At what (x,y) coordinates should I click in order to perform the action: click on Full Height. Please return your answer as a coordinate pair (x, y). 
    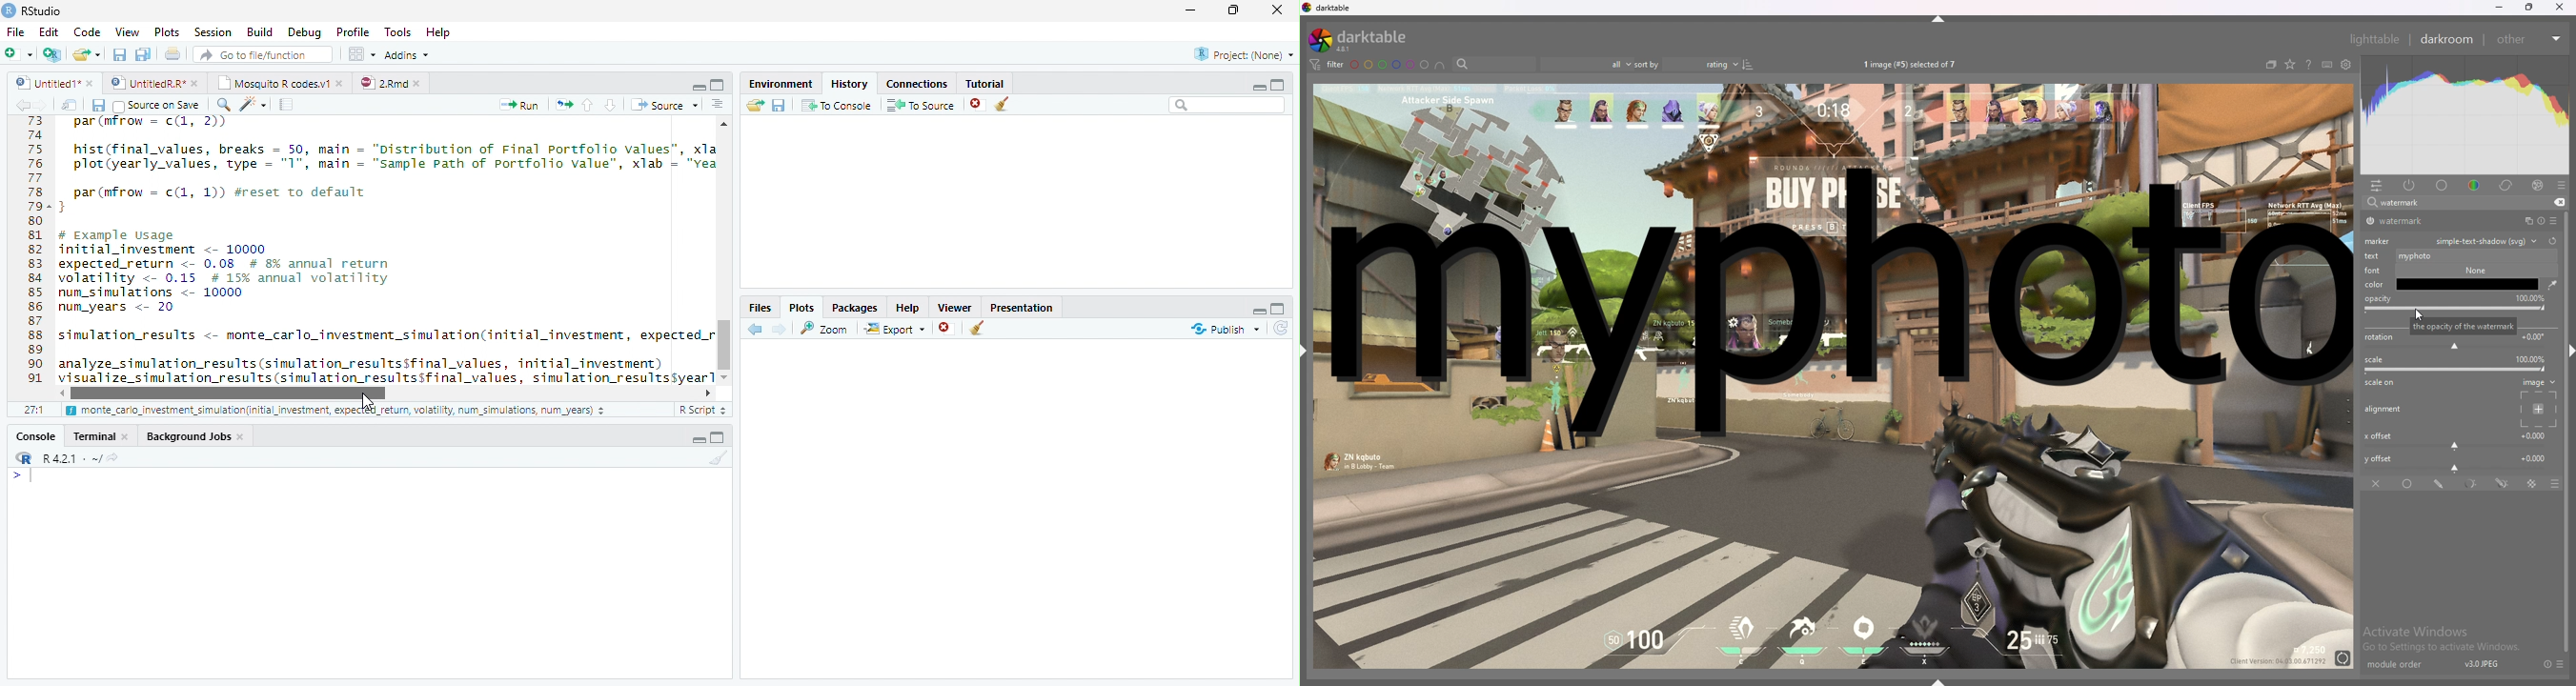
    Looking at the image, I should click on (1280, 307).